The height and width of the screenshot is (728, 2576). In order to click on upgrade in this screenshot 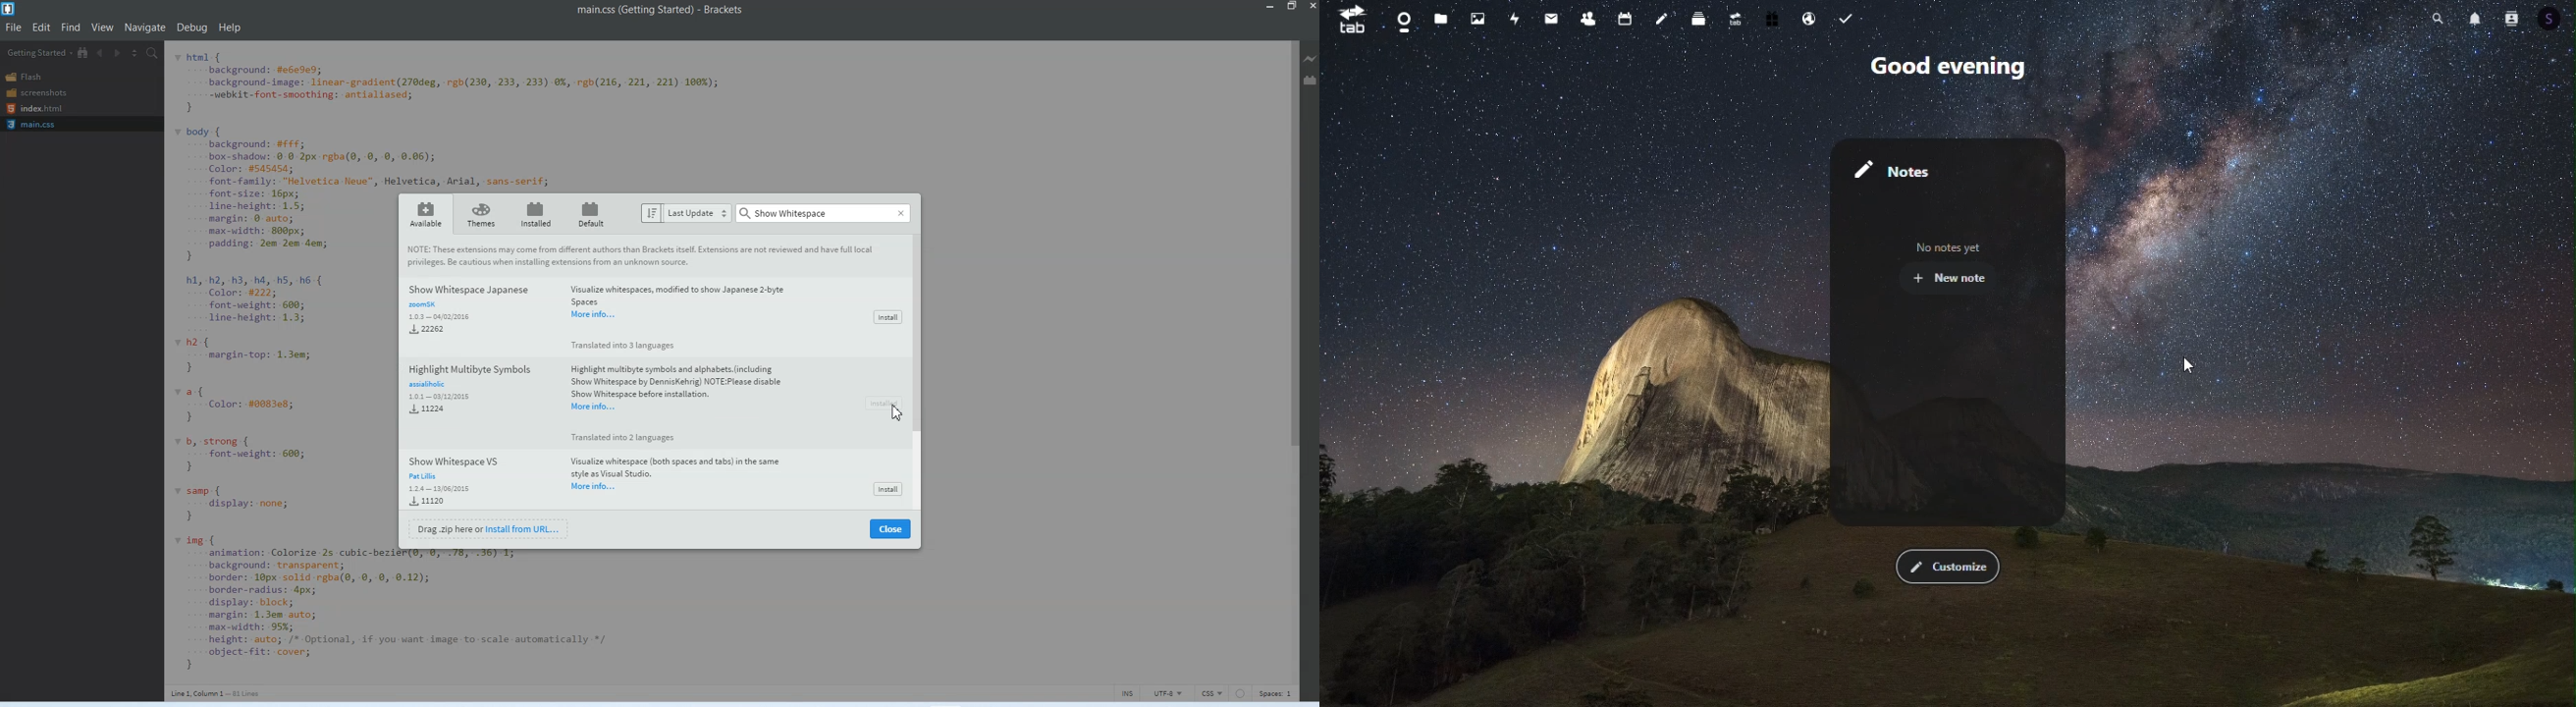, I will do `click(1736, 21)`.